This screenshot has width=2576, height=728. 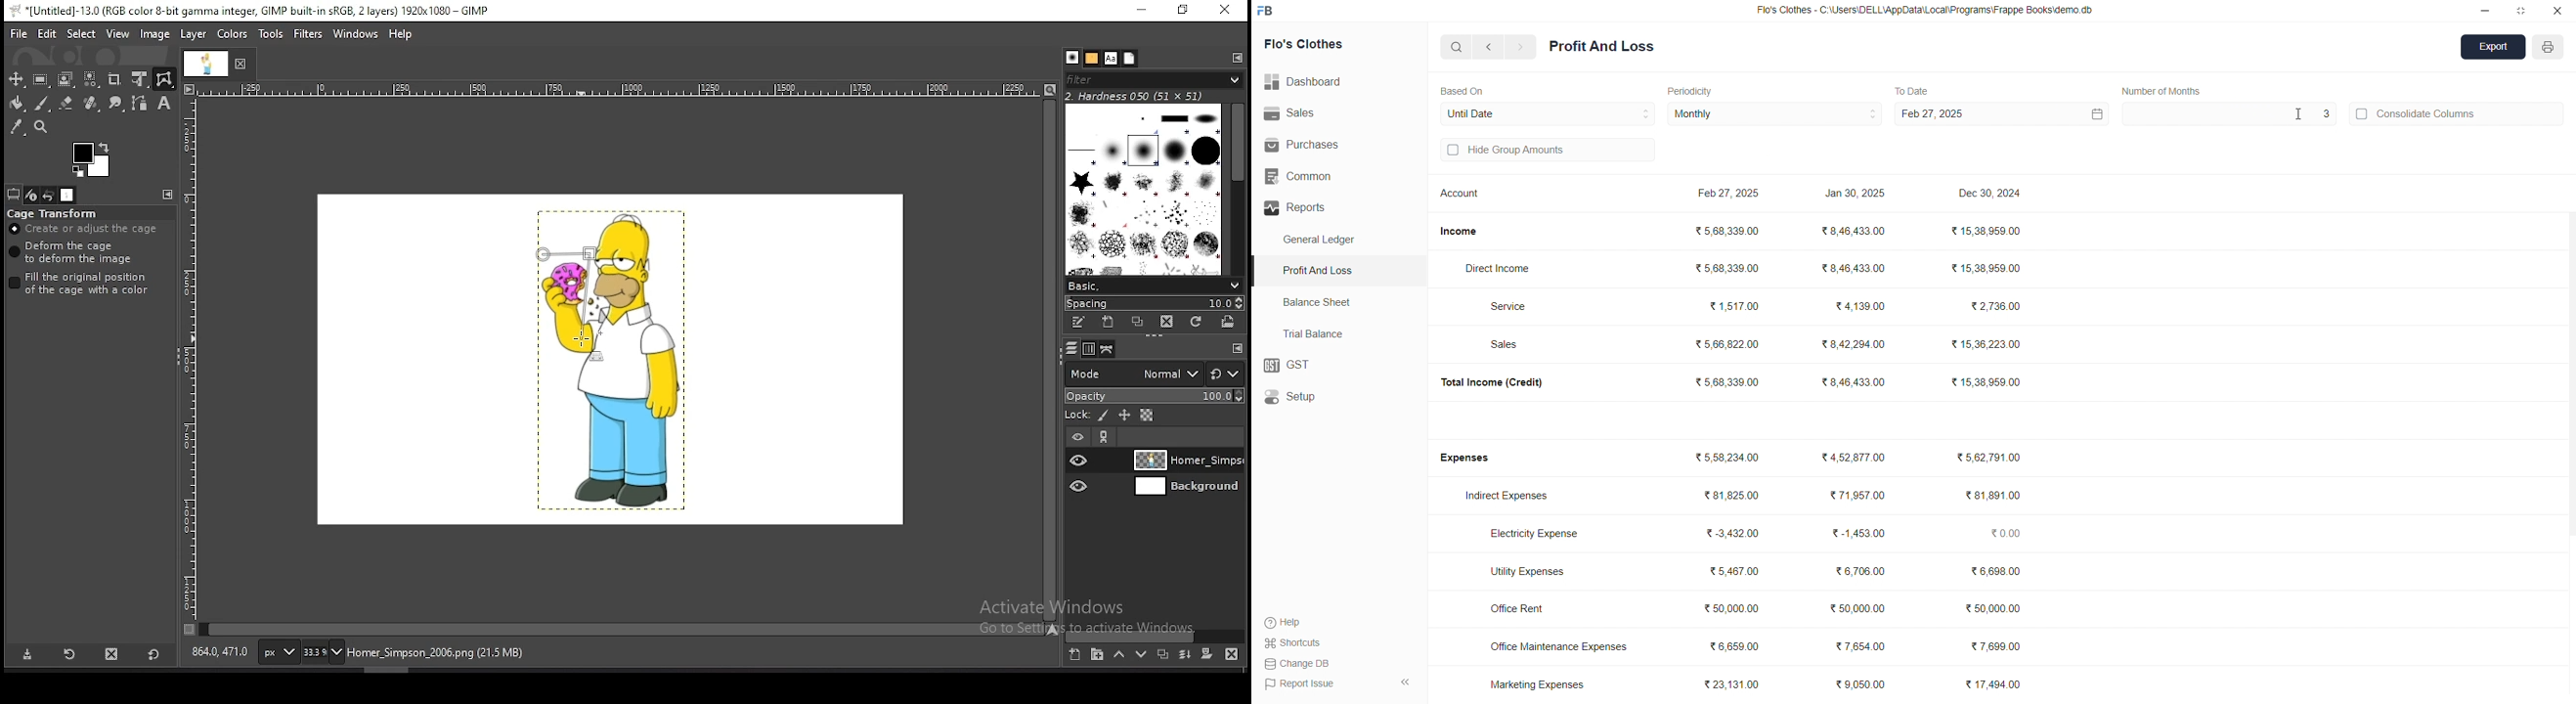 I want to click on ₹-1,453.00, so click(x=1856, y=533).